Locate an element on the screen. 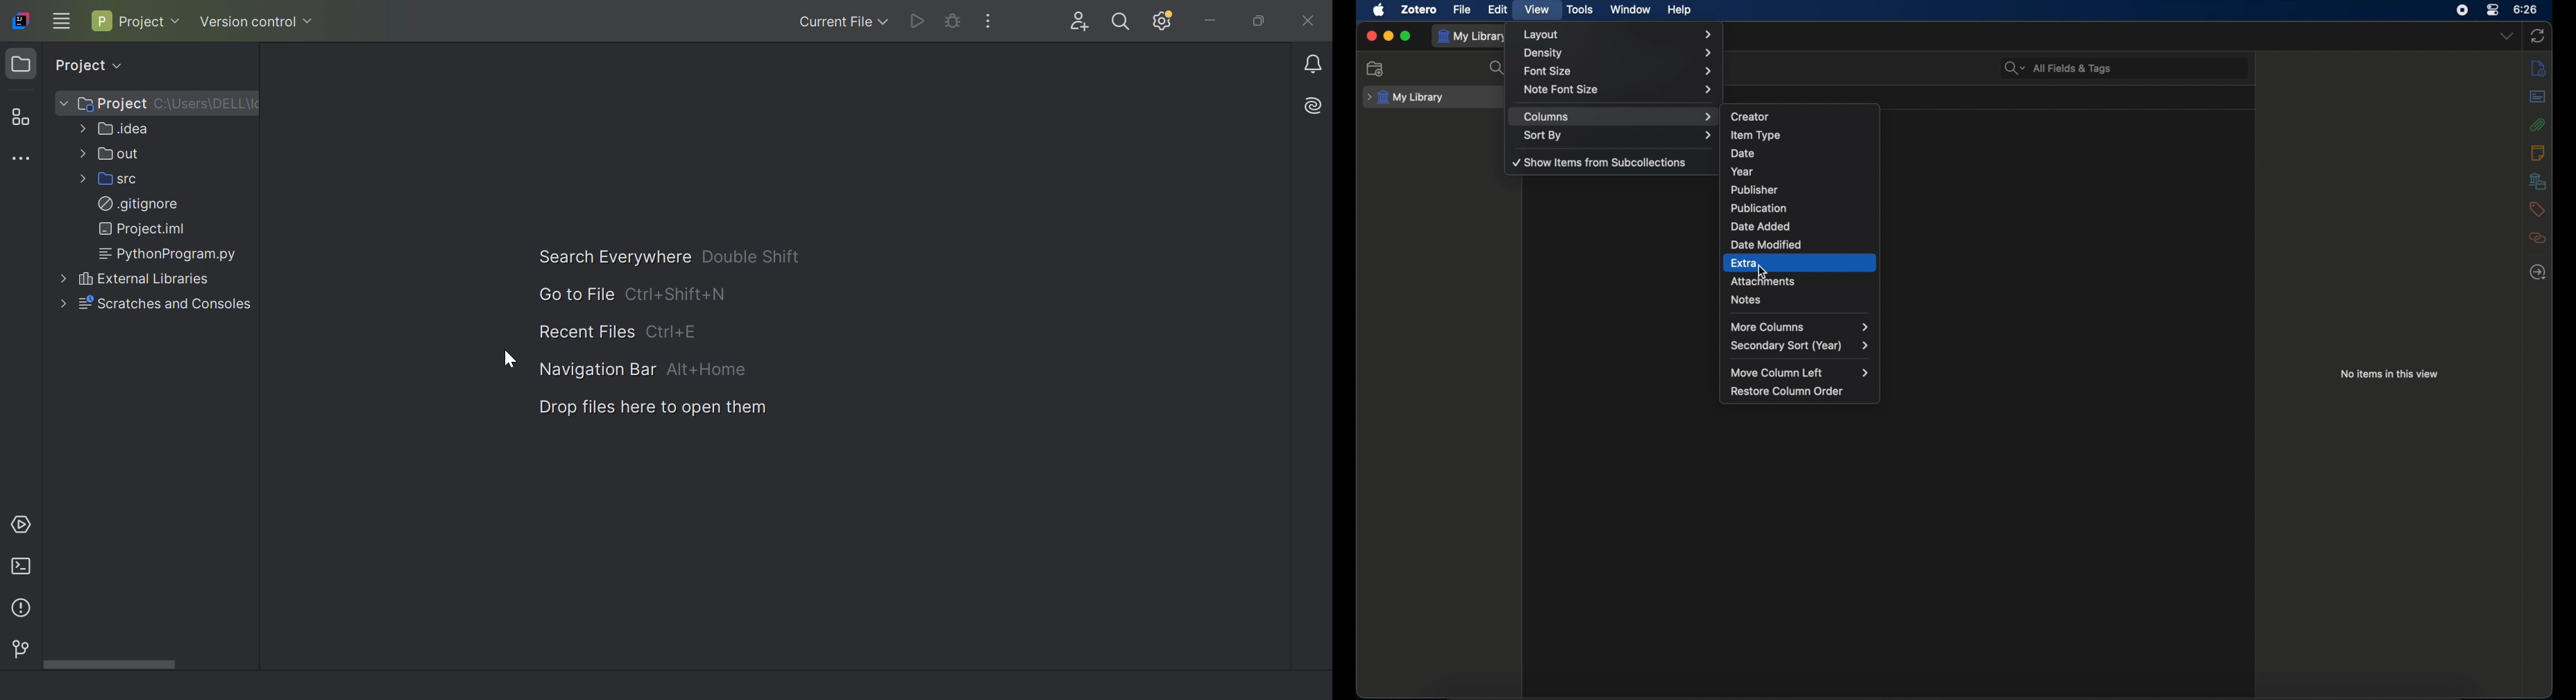 The image size is (2576, 700). locate is located at coordinates (2538, 272).